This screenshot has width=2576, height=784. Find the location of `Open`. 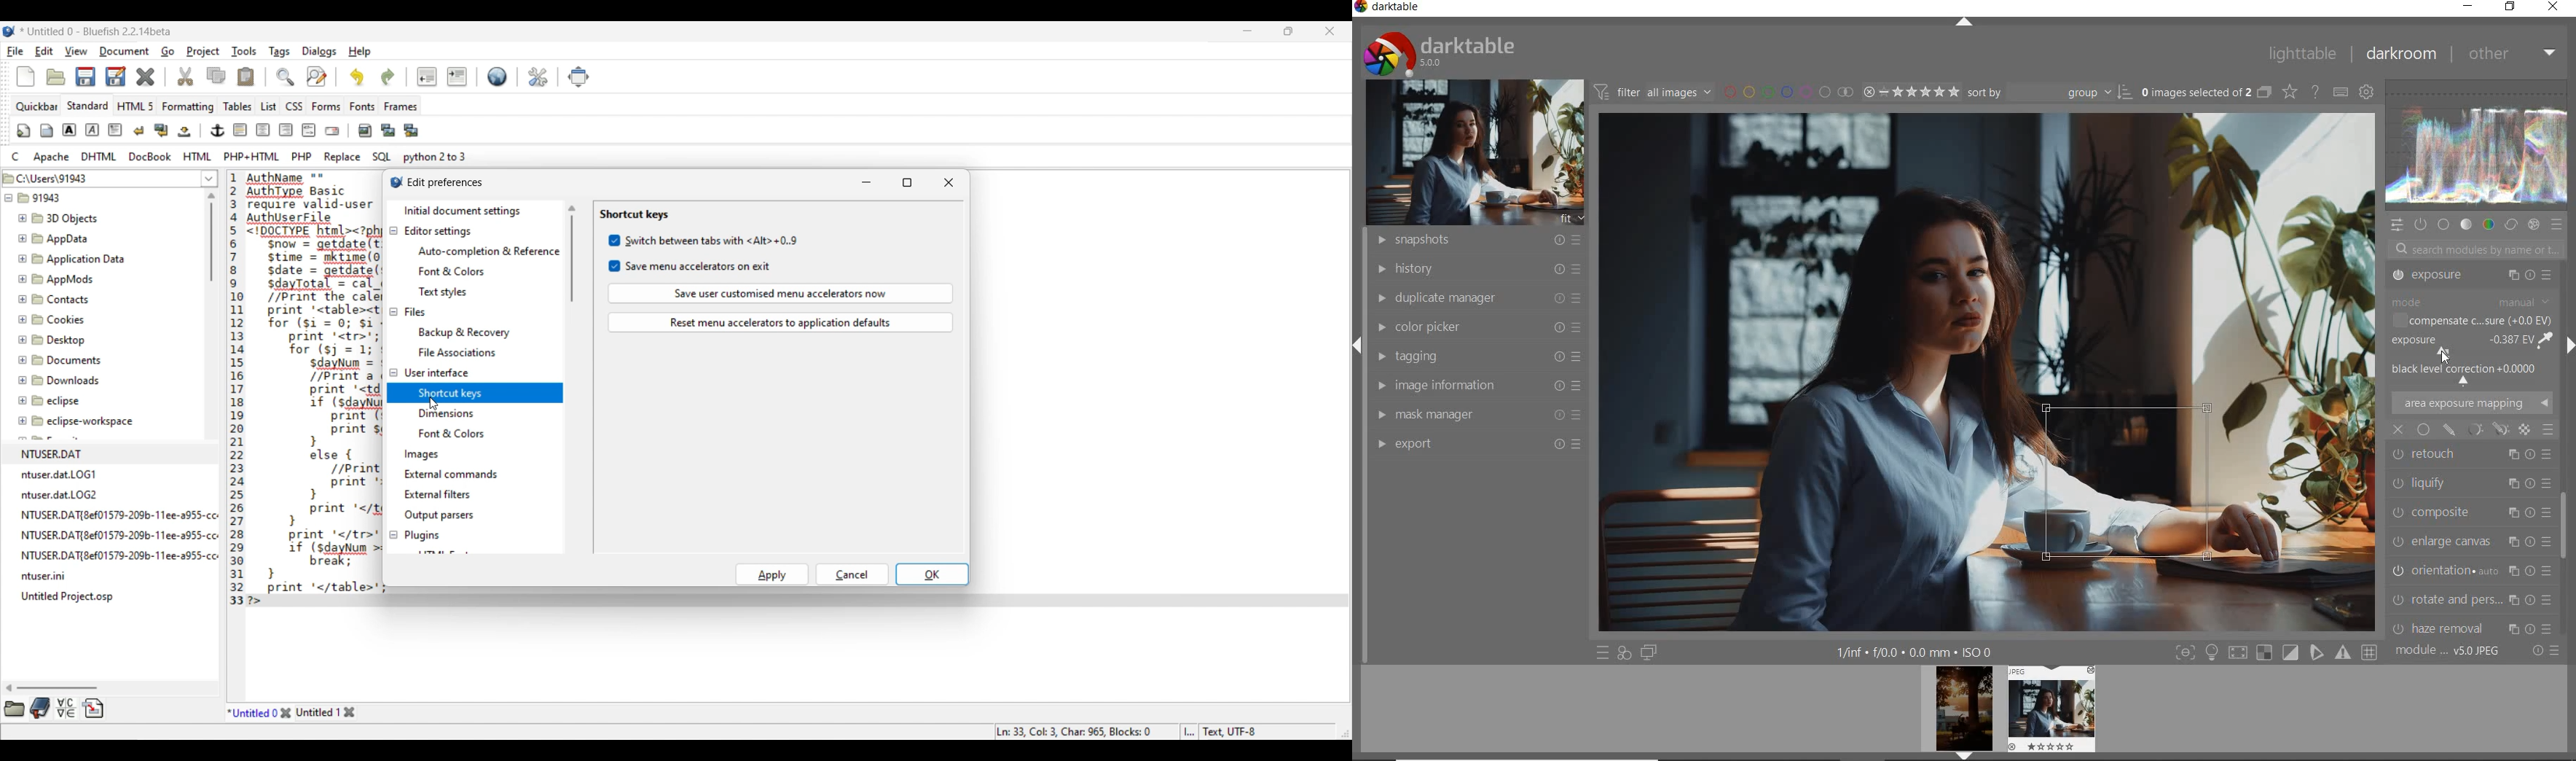

Open is located at coordinates (56, 77).